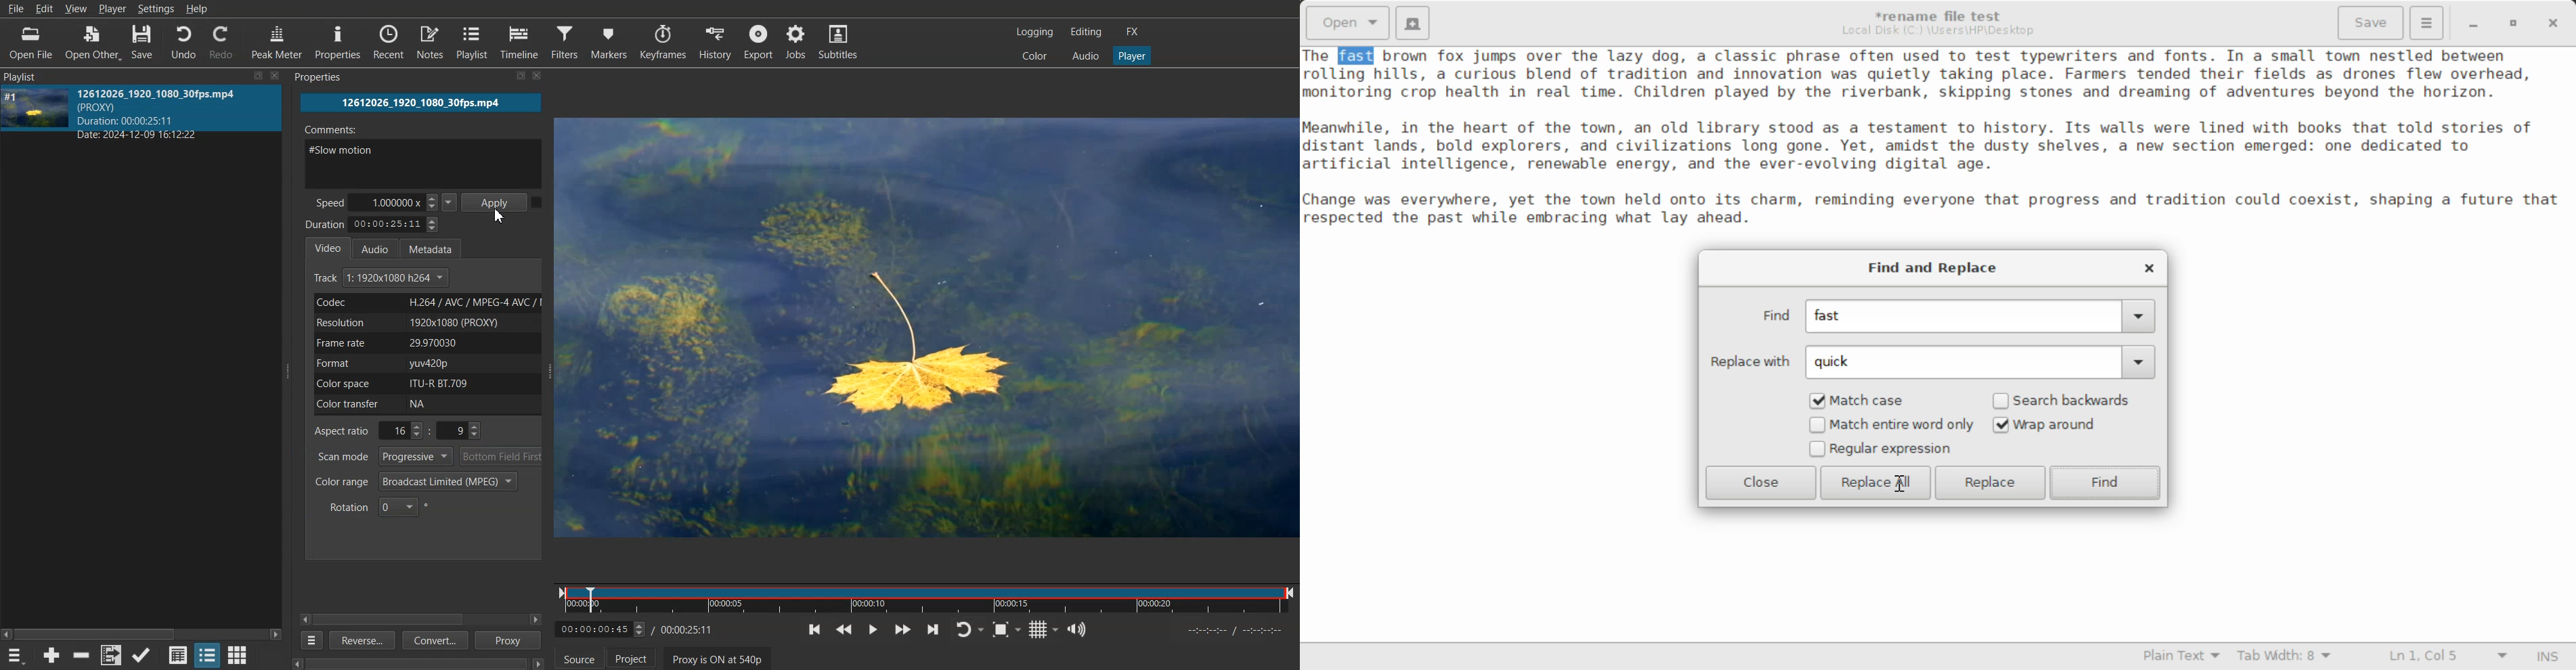 This screenshot has height=672, width=2576. Describe the element at coordinates (1077, 629) in the screenshot. I see `Show the volume control` at that location.